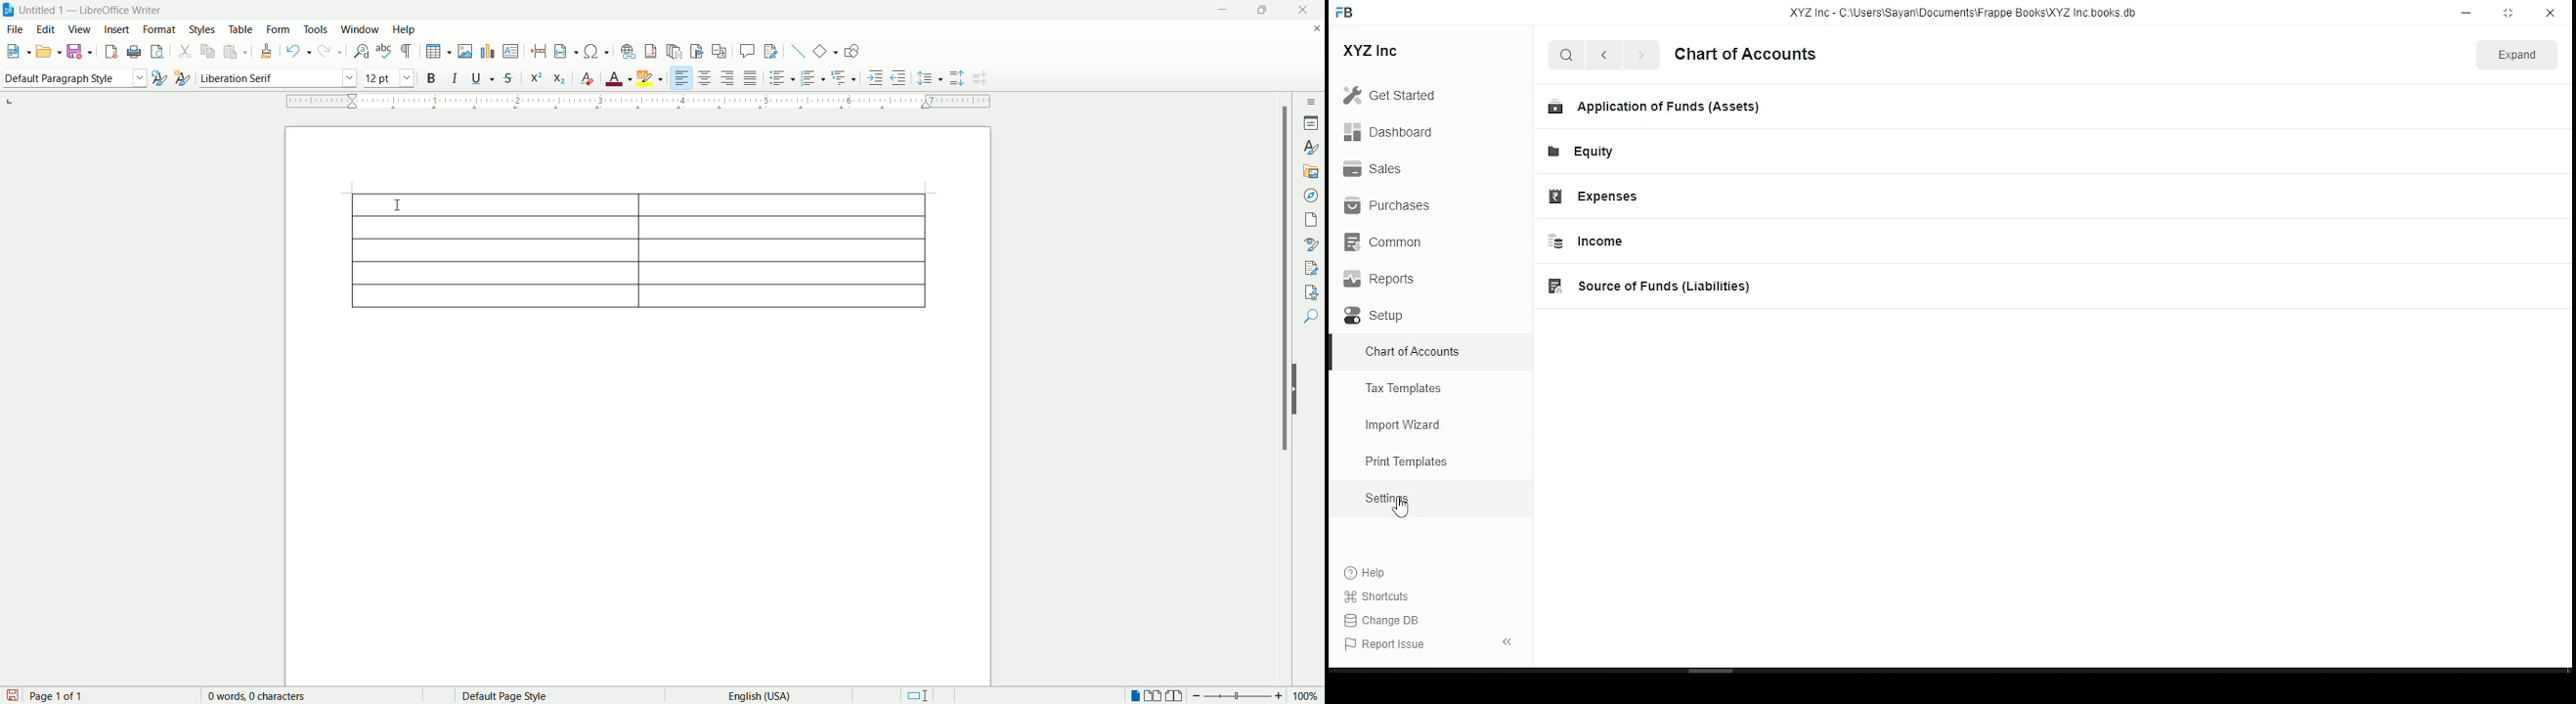 The height and width of the screenshot is (728, 2576). What do you see at coordinates (404, 30) in the screenshot?
I see `help` at bounding box center [404, 30].